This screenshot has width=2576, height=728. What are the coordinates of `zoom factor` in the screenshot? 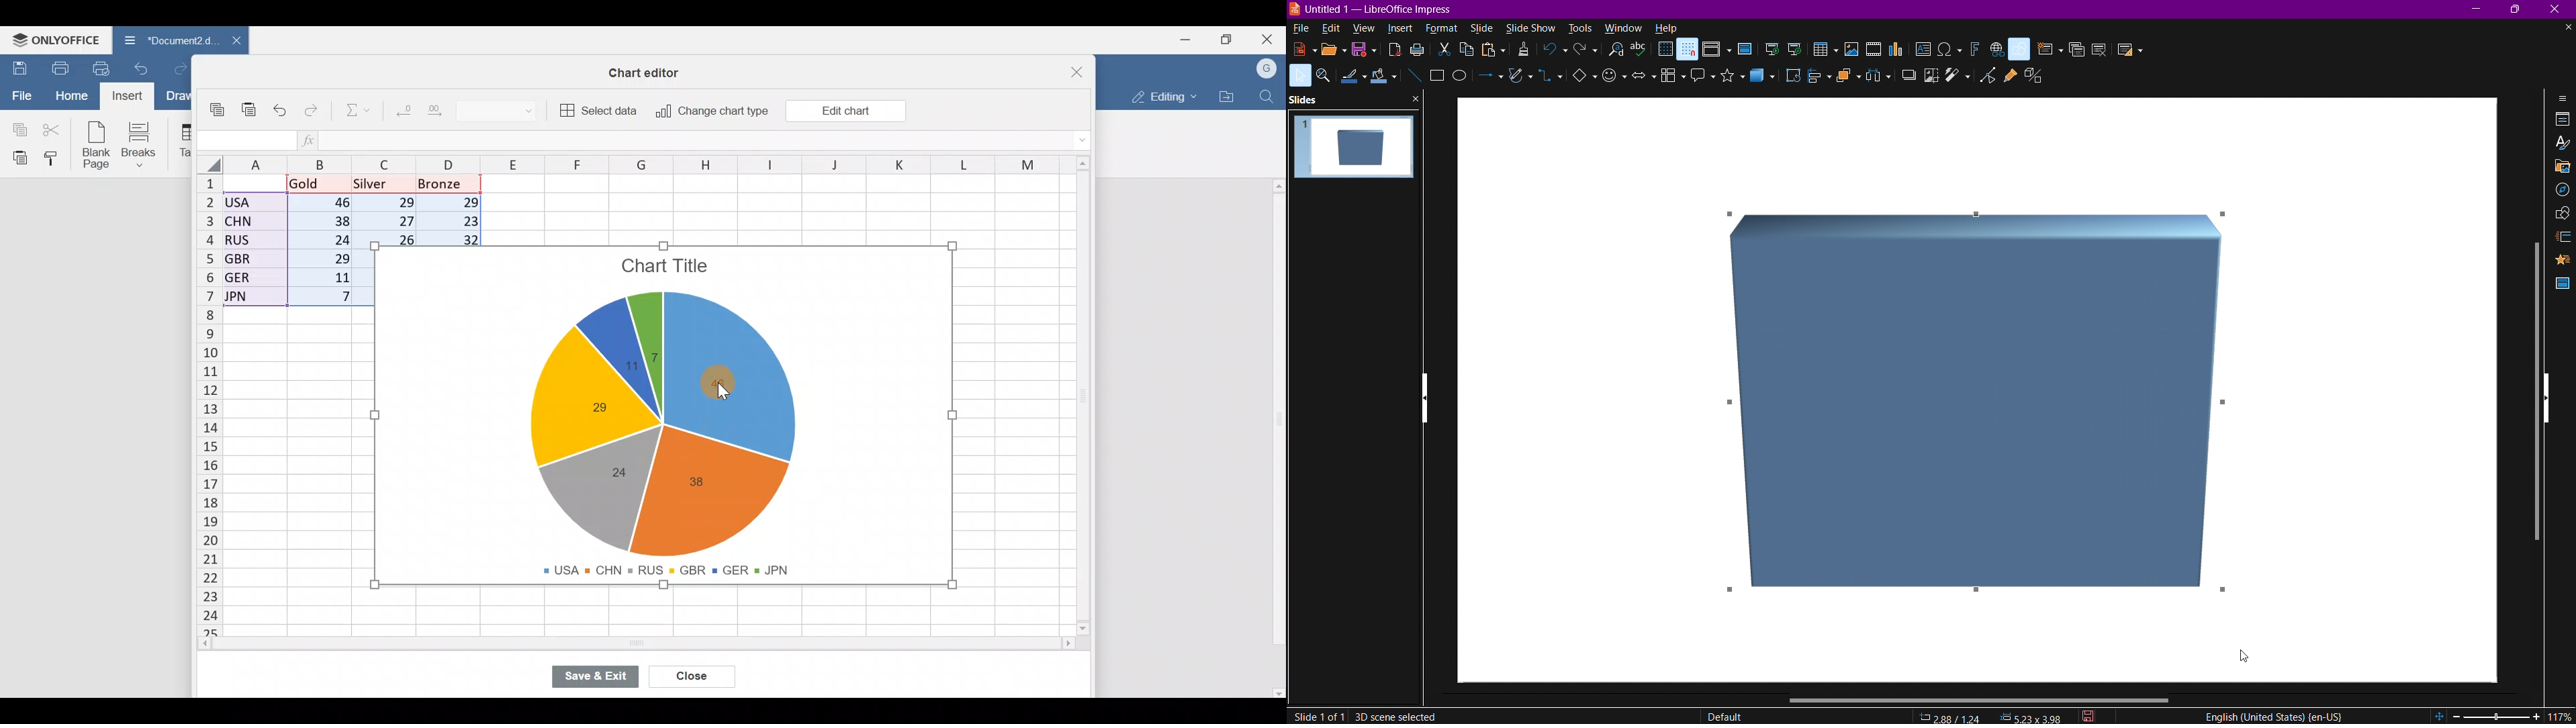 It's located at (2560, 715).